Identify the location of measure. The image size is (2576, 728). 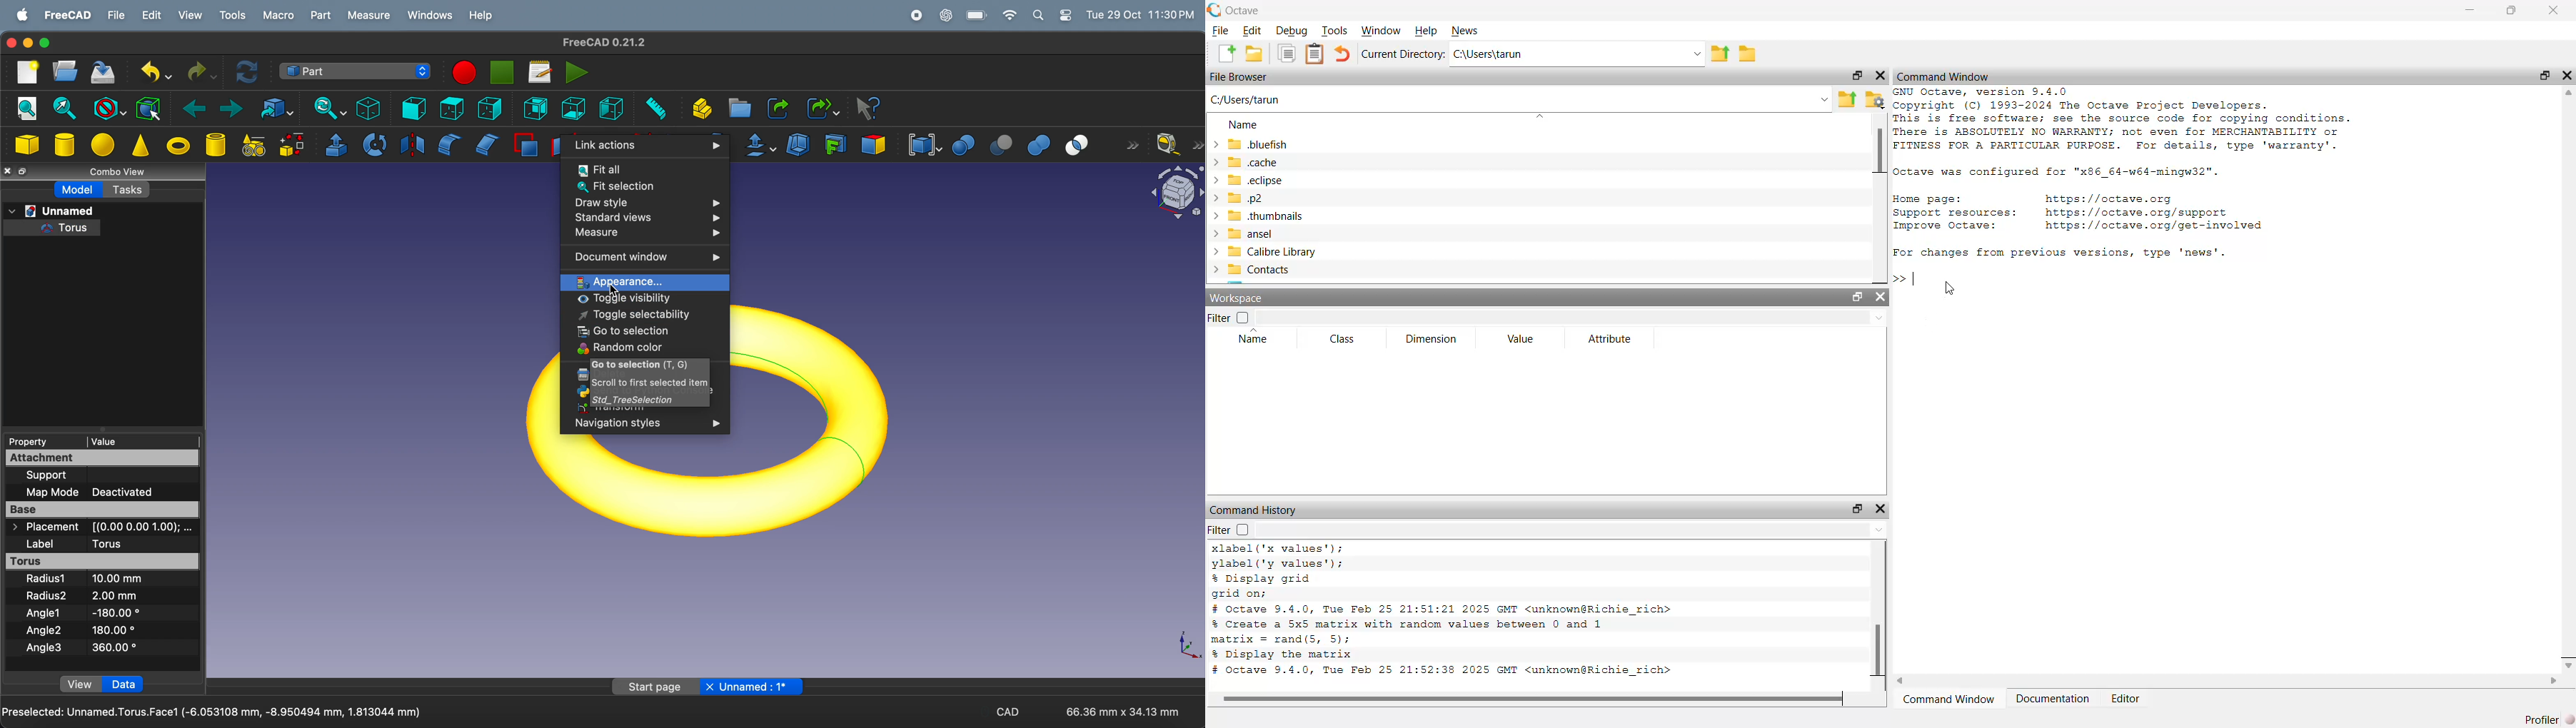
(369, 16).